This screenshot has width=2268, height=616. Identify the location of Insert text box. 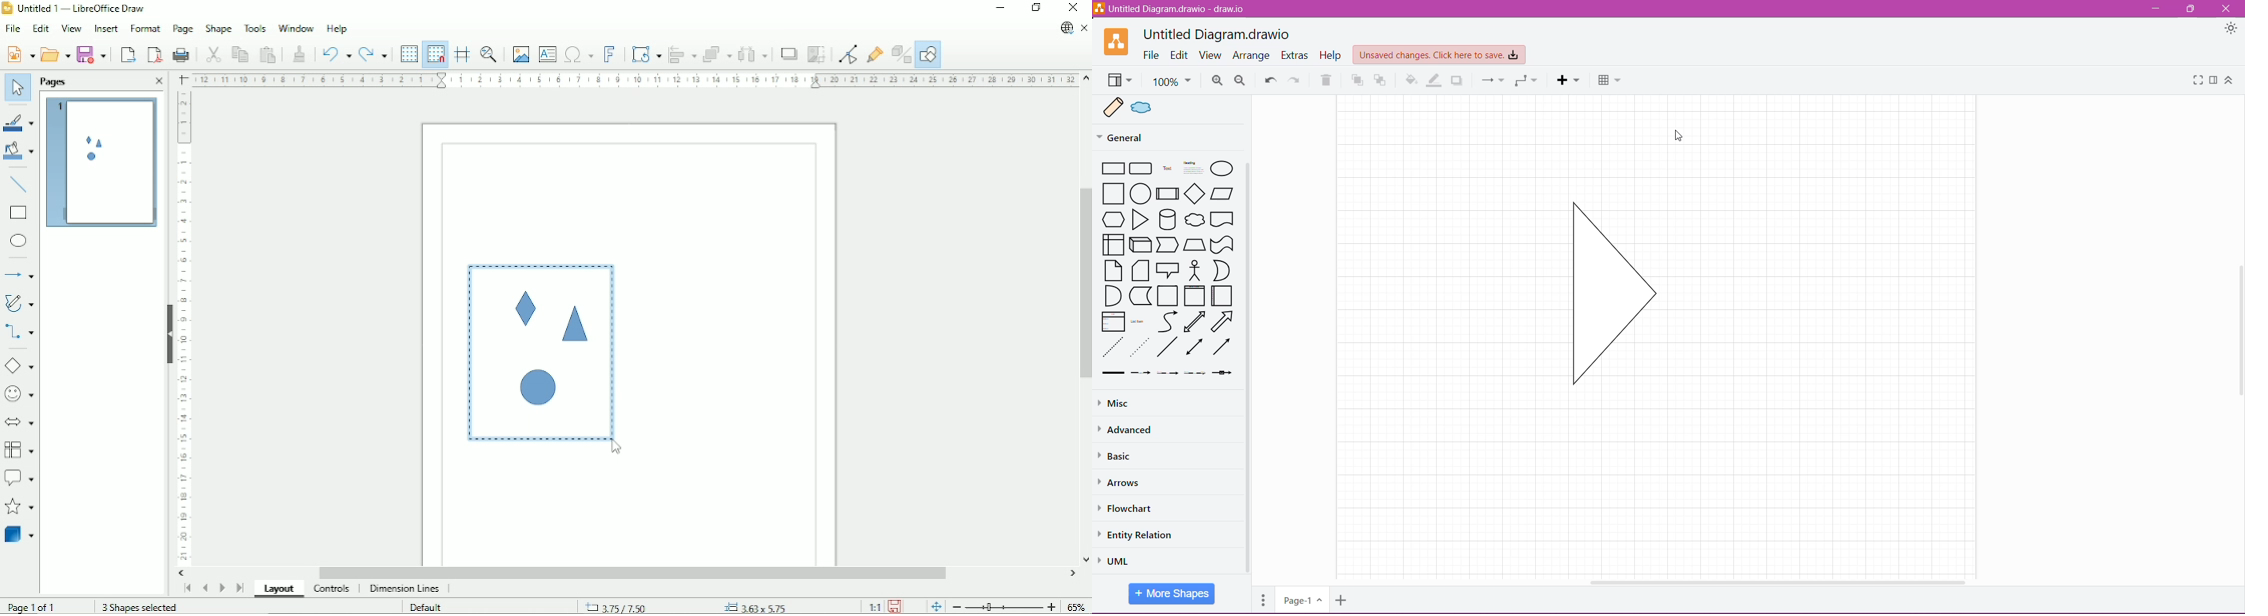
(547, 54).